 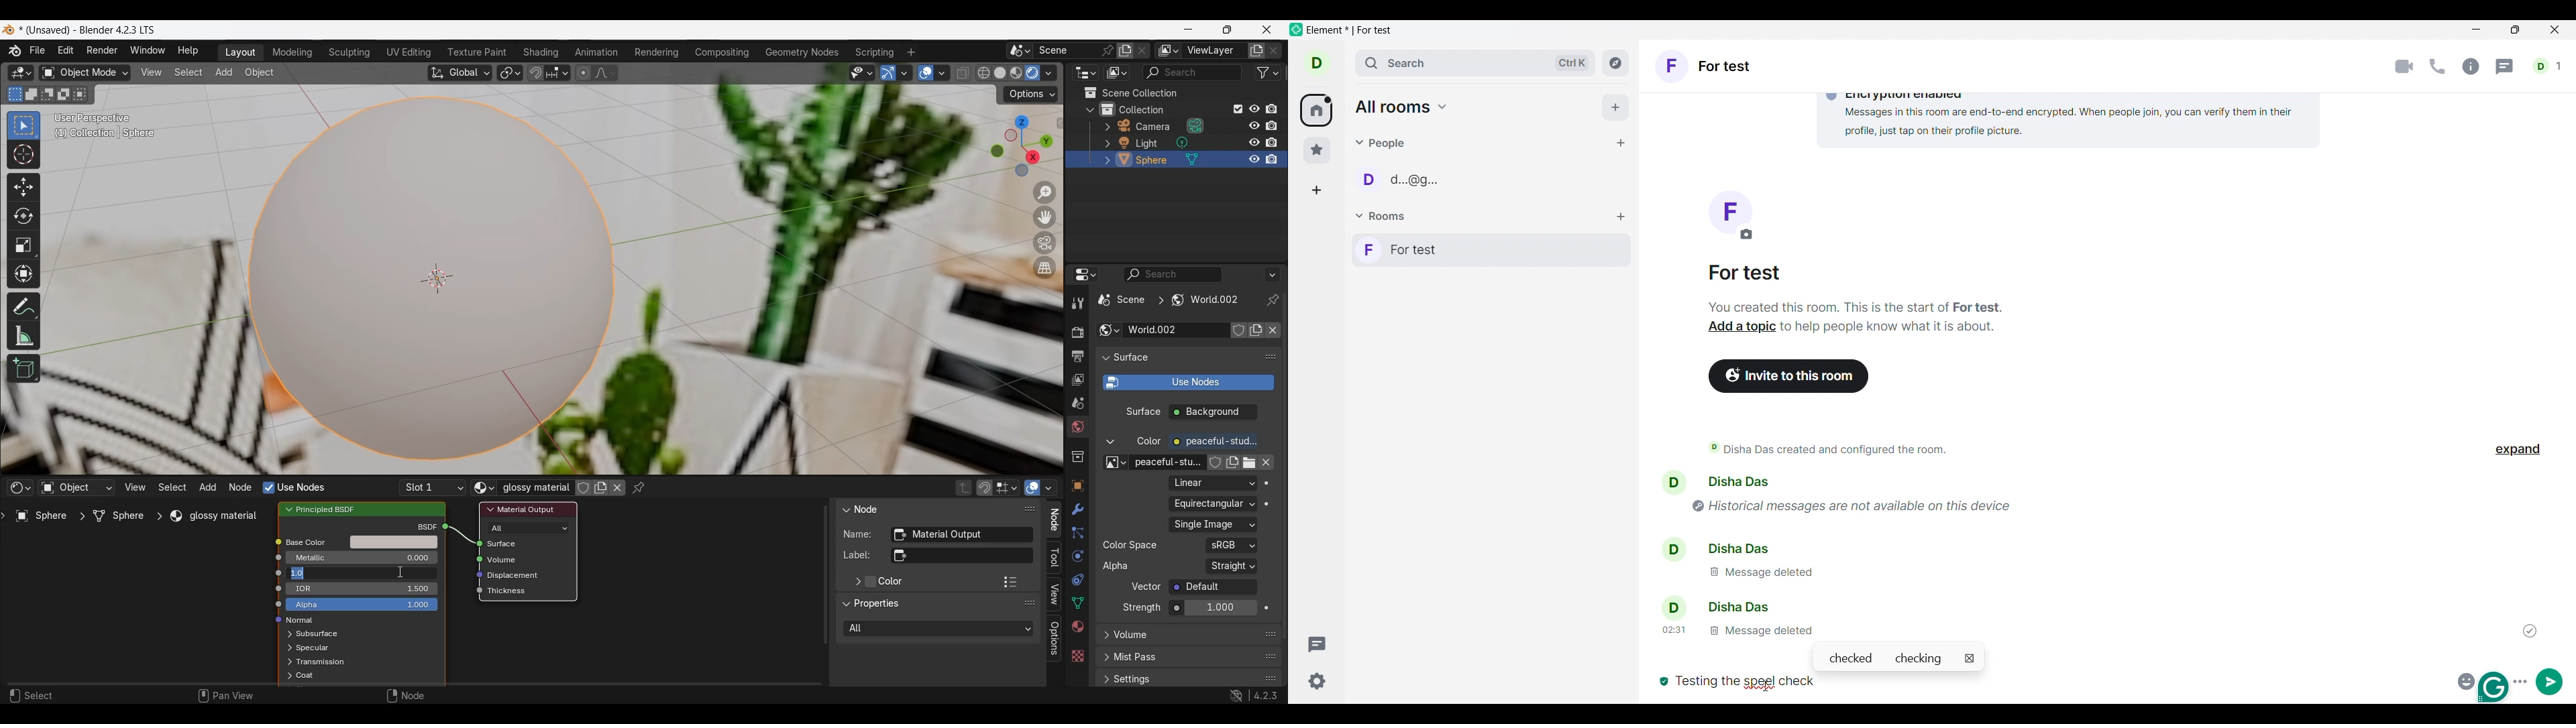 I want to click on expand respective scenes, so click(x=1104, y=143).